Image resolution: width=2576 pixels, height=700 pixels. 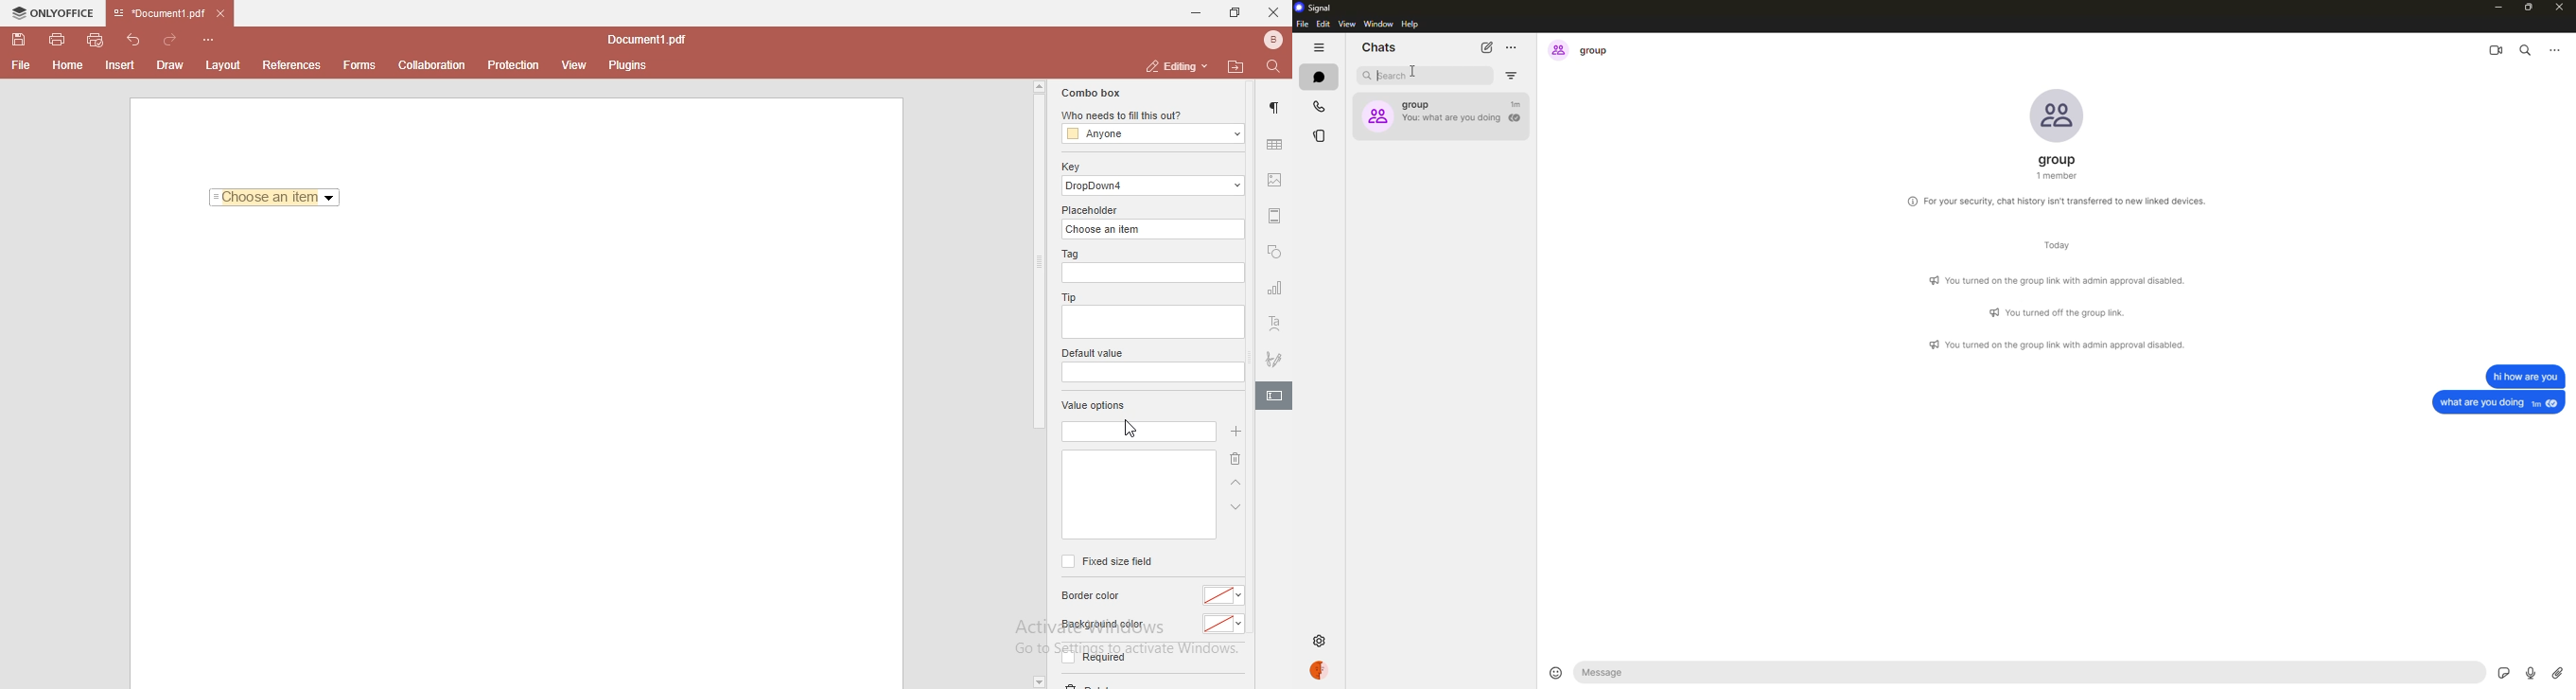 What do you see at coordinates (1274, 254) in the screenshot?
I see `shapes` at bounding box center [1274, 254].